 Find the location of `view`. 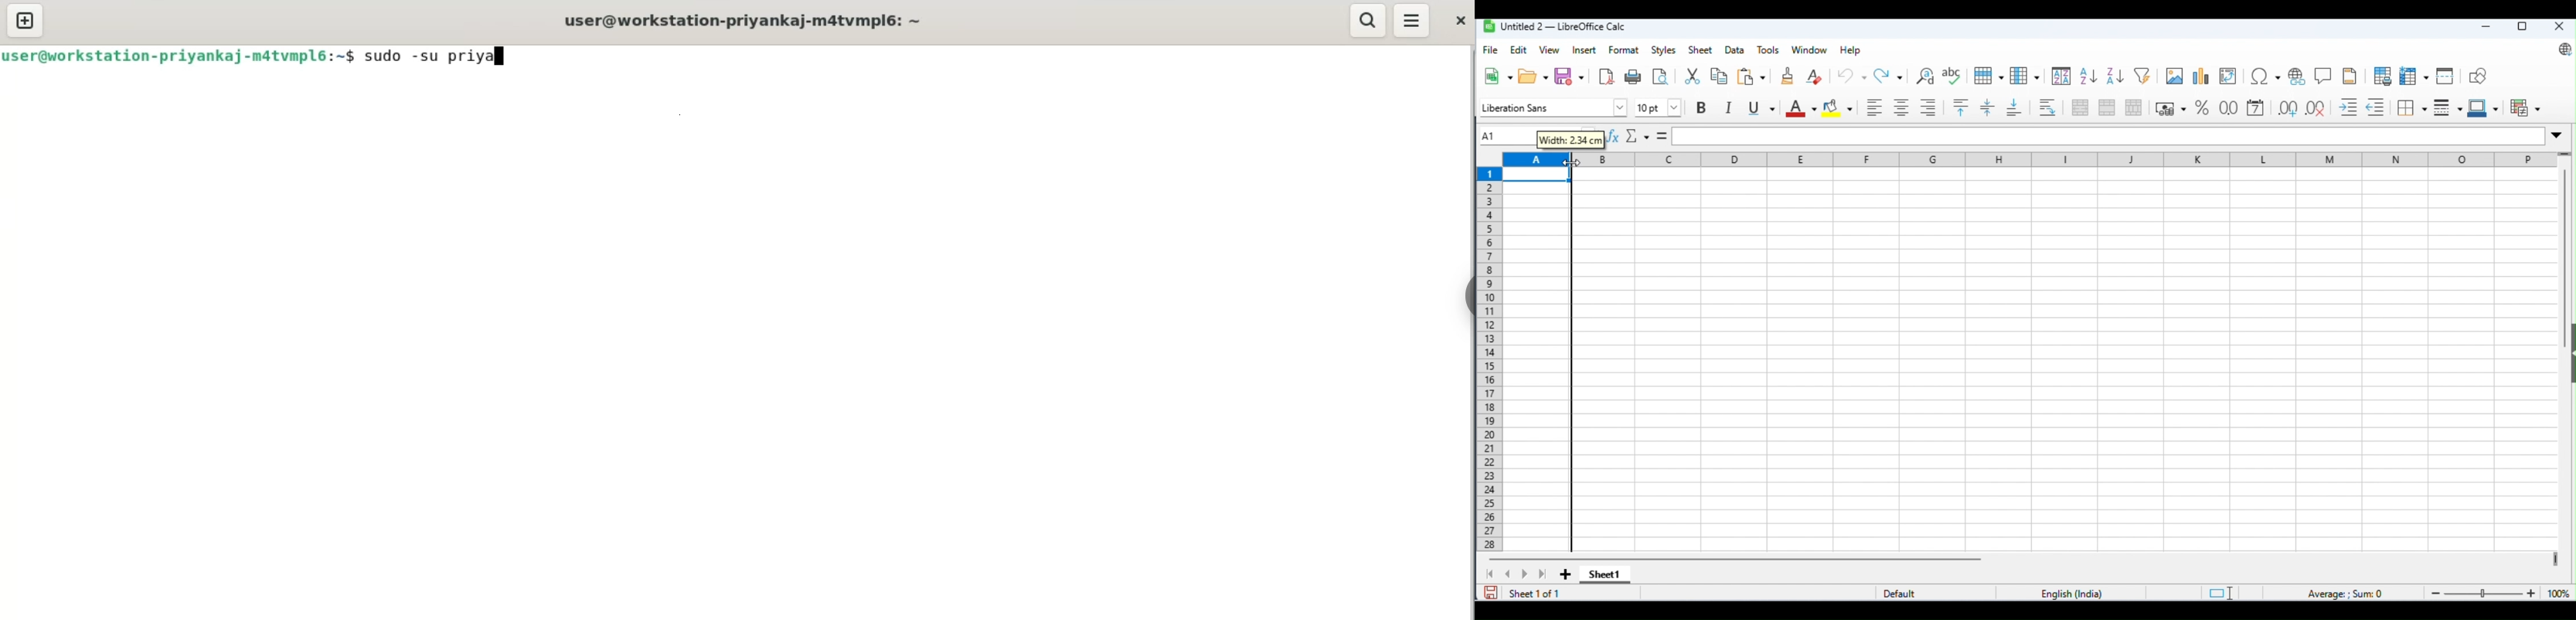

view is located at coordinates (1550, 49).